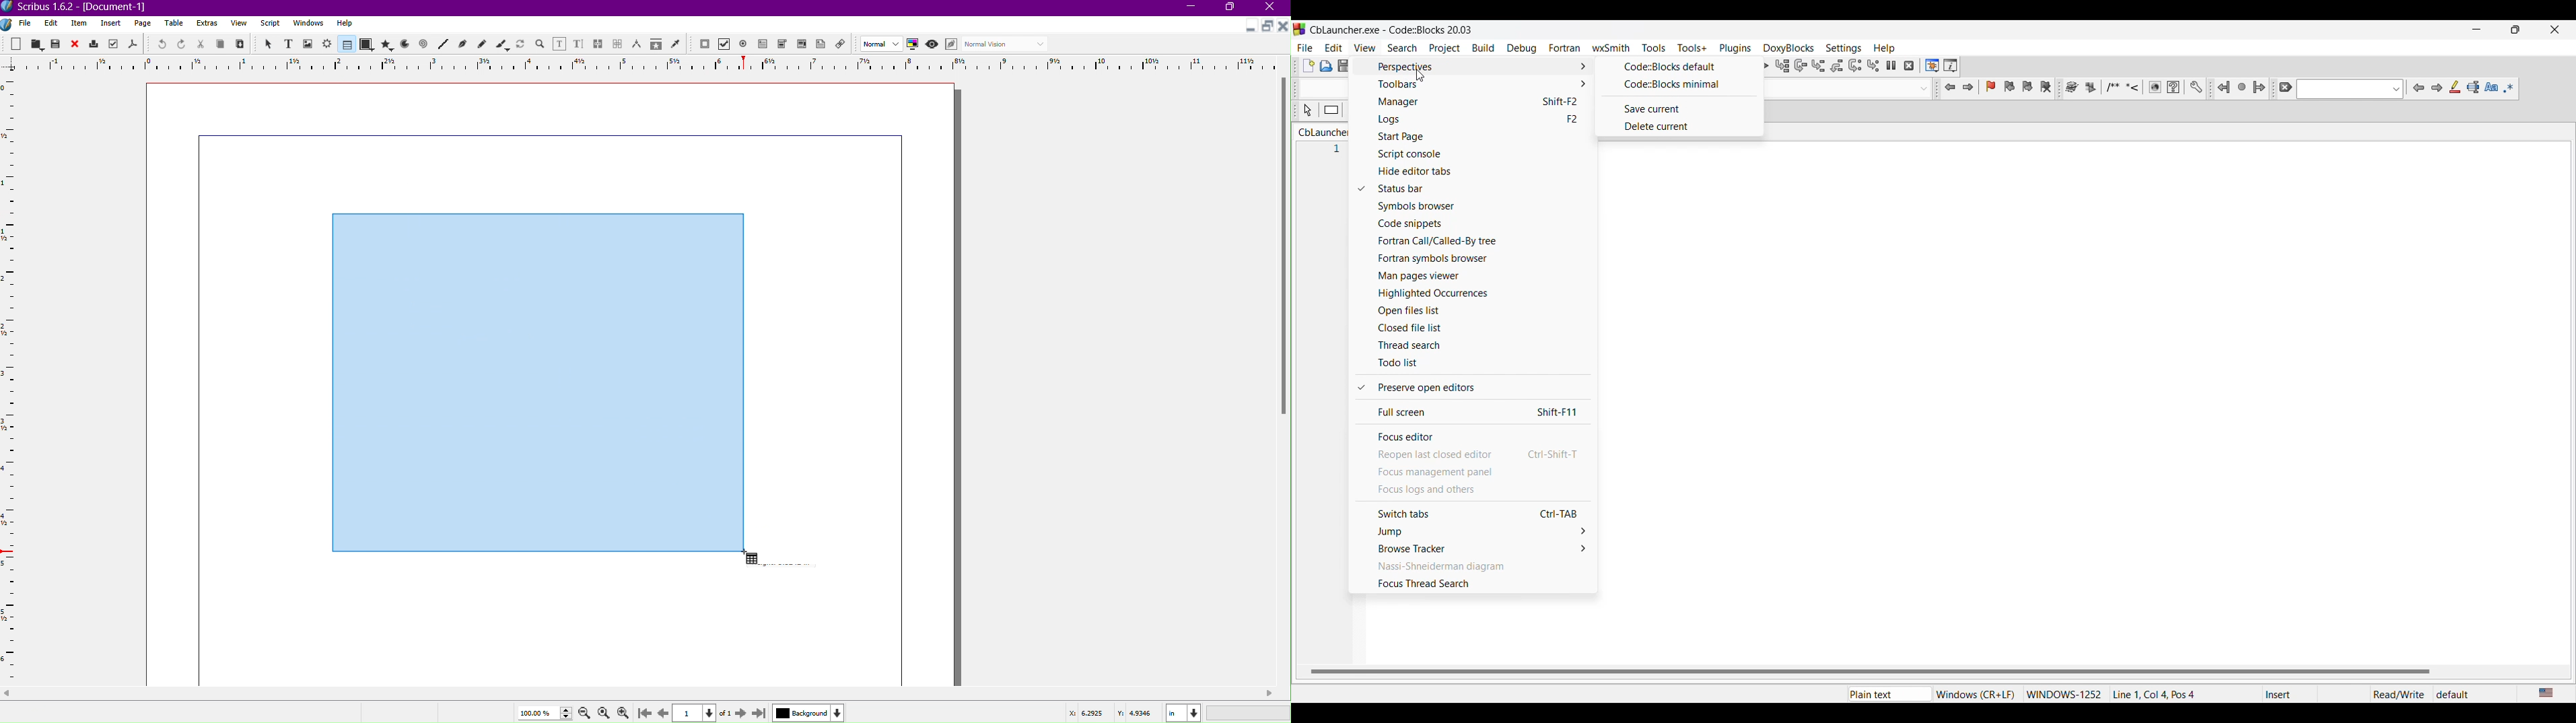 Image resolution: width=2576 pixels, height=728 pixels. Describe the element at coordinates (1483, 364) in the screenshot. I see `Todo list` at that location.